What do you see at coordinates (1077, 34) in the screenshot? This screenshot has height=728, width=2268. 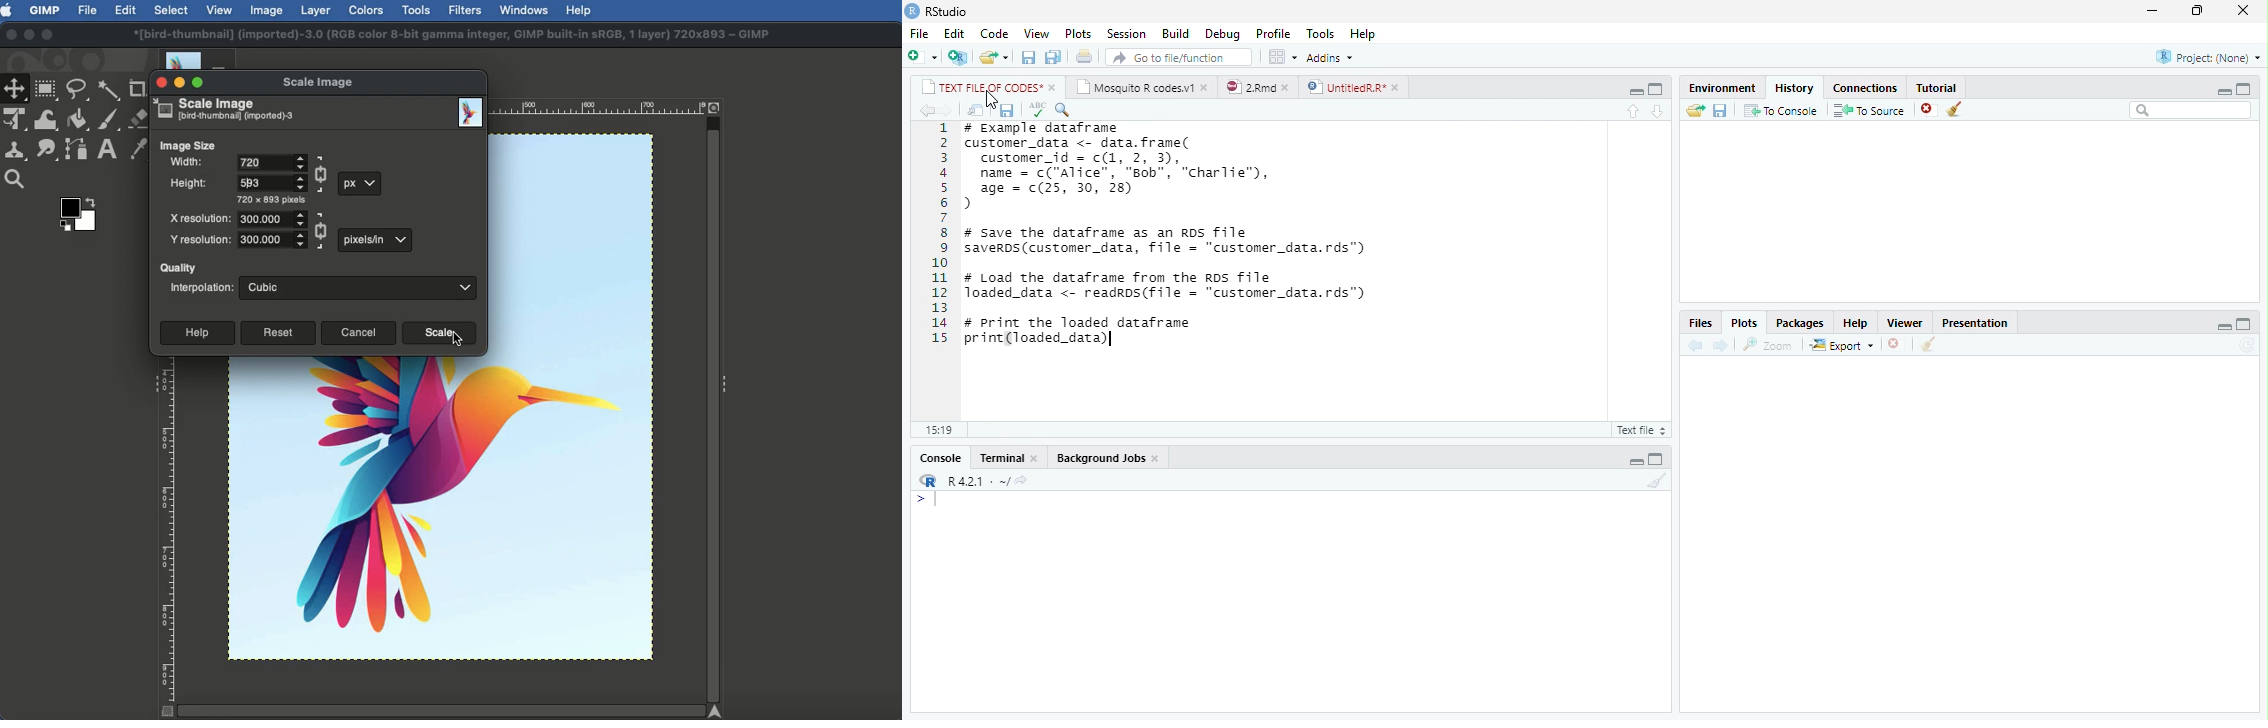 I see `Plots` at bounding box center [1077, 34].